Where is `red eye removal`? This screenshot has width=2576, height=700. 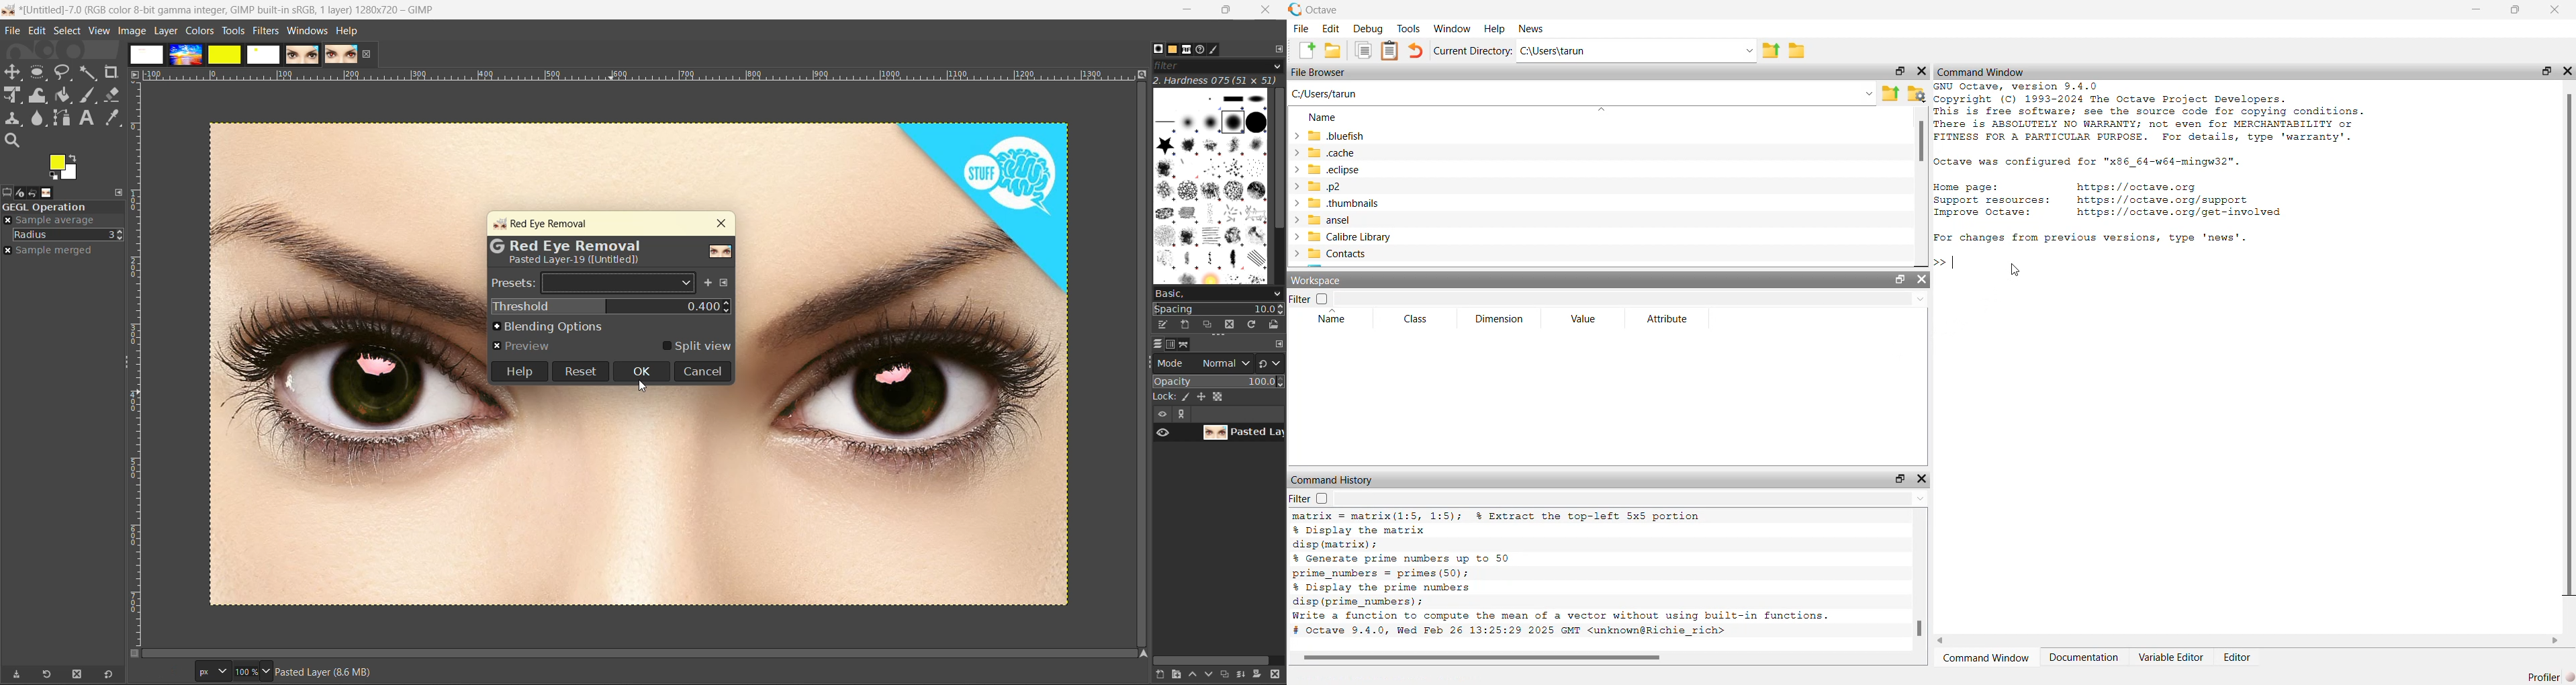
red eye removal is located at coordinates (544, 224).